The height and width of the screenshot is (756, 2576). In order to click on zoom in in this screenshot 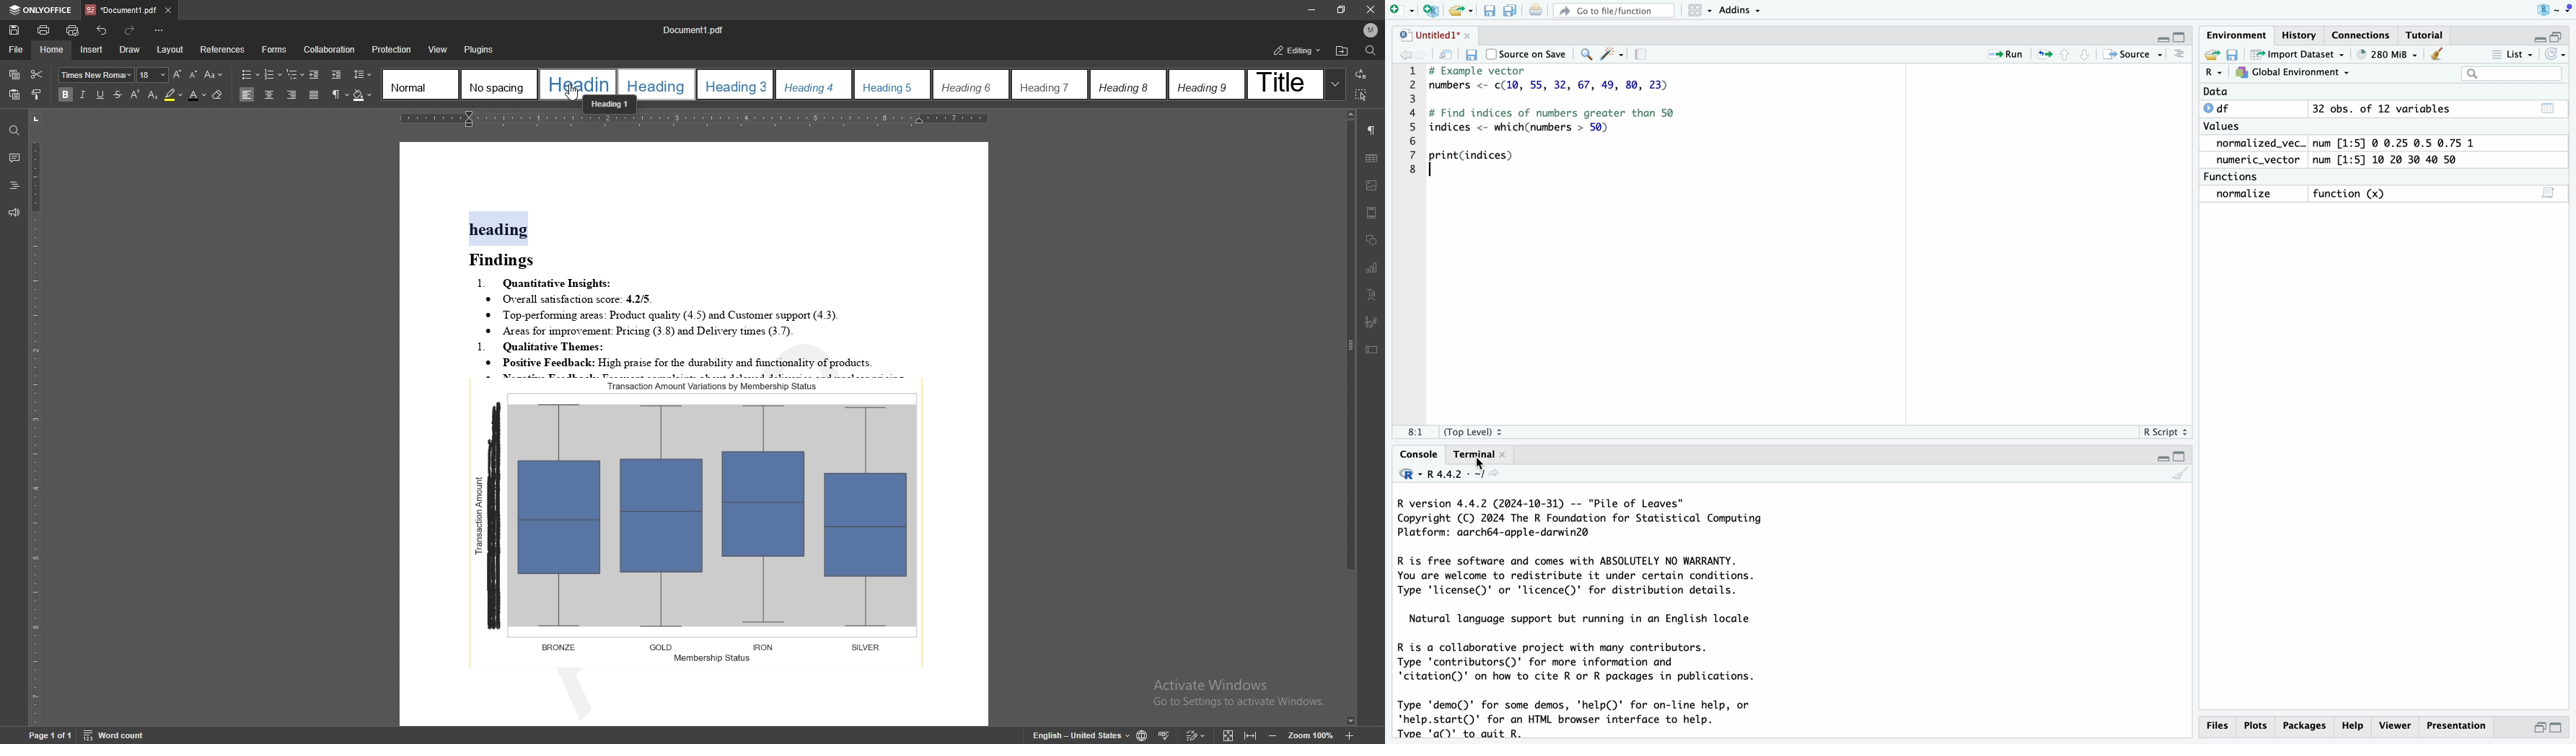, I will do `click(1352, 735)`.